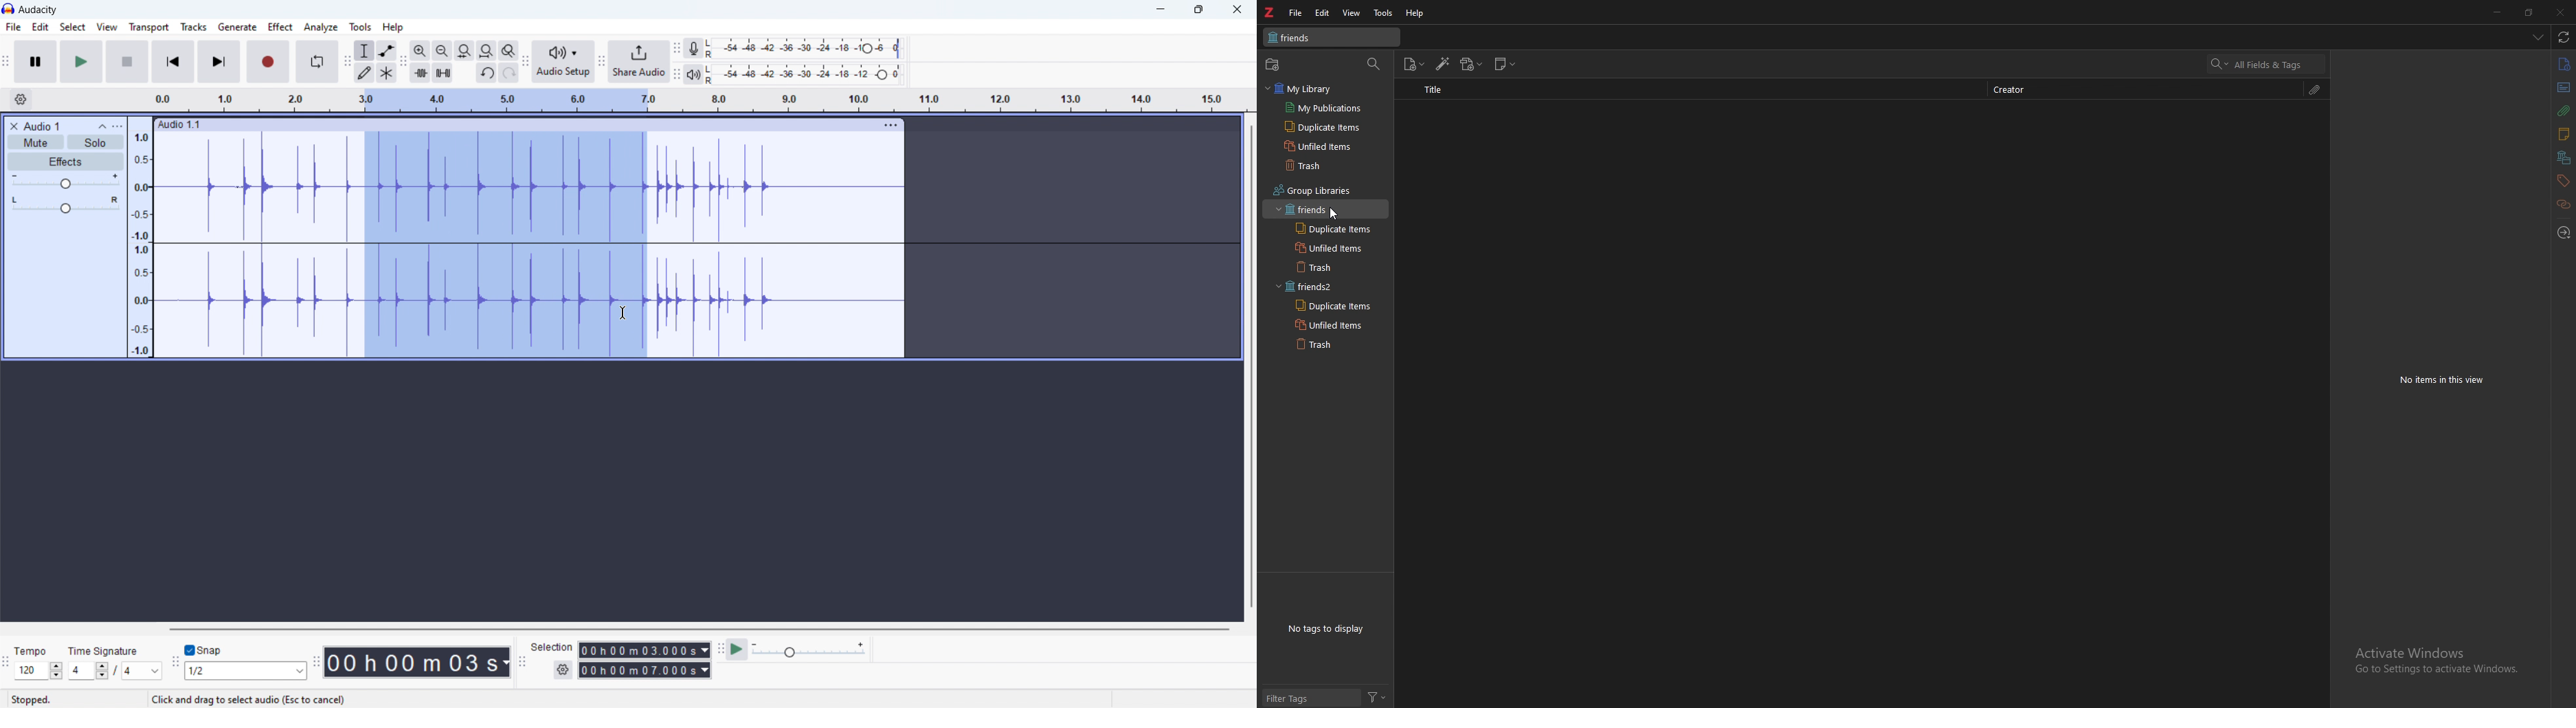 The image size is (2576, 728). What do you see at coordinates (2496, 13) in the screenshot?
I see `minimize` at bounding box center [2496, 13].